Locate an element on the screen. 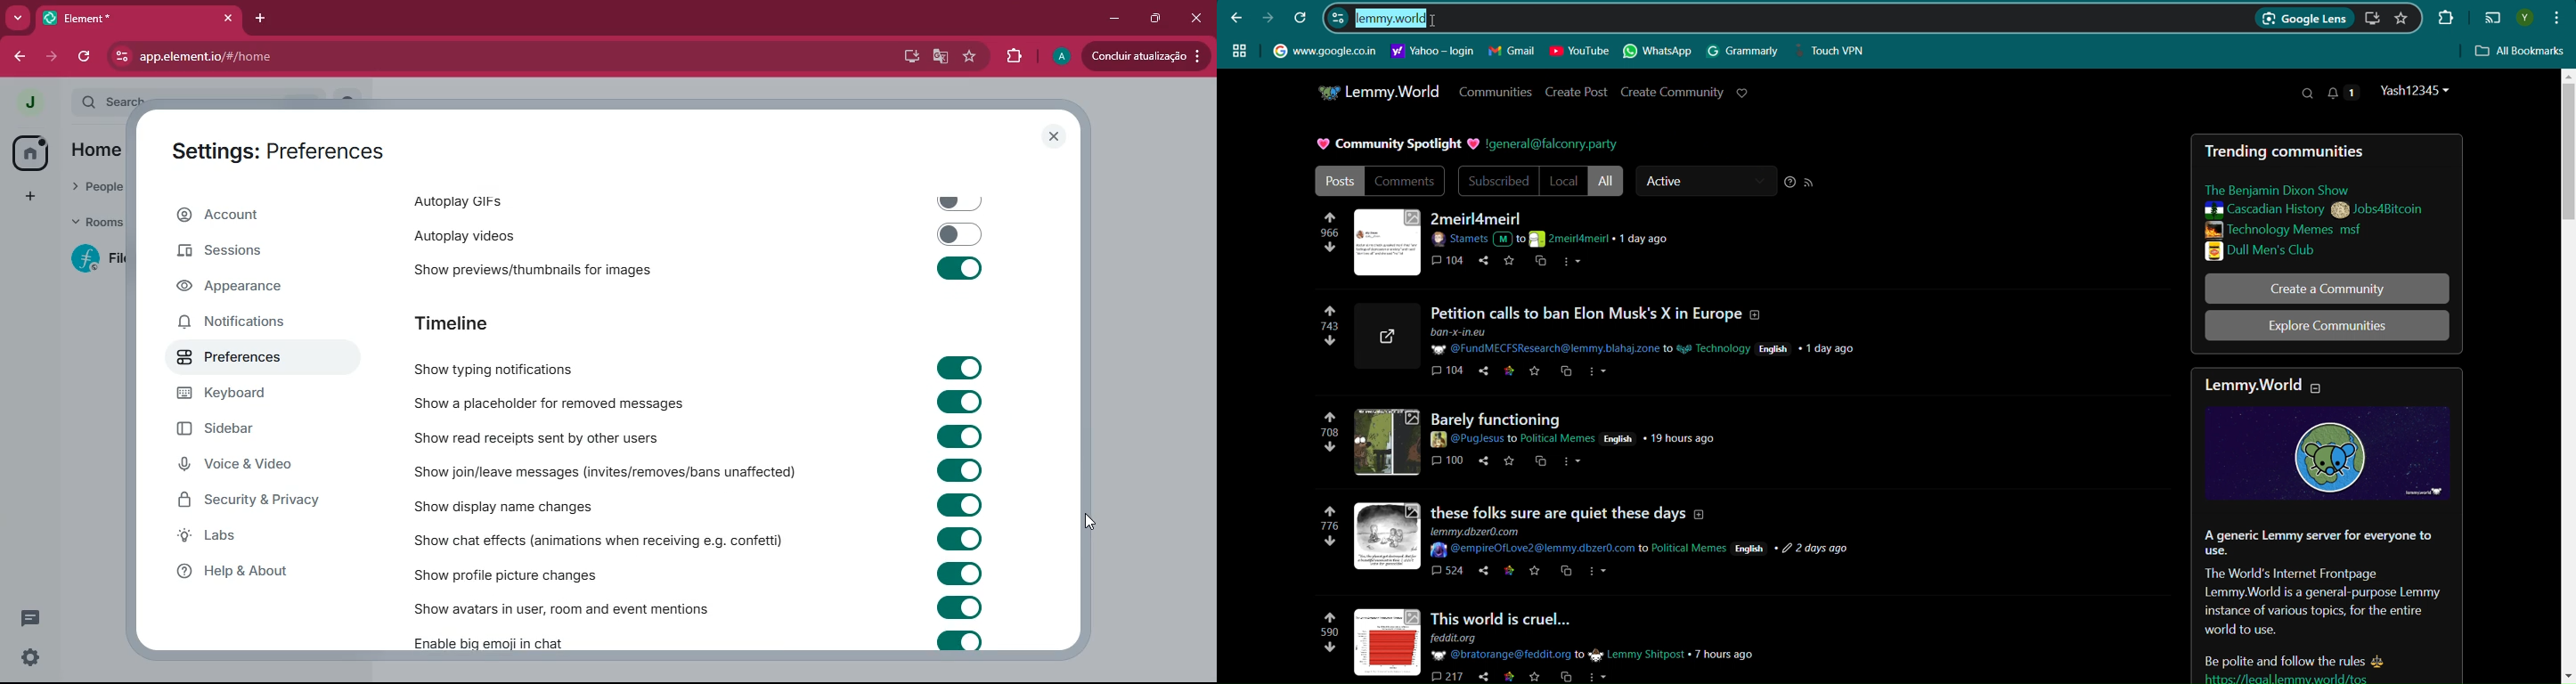 This screenshot has width=2576, height=700. quick settings is located at coordinates (31, 658).